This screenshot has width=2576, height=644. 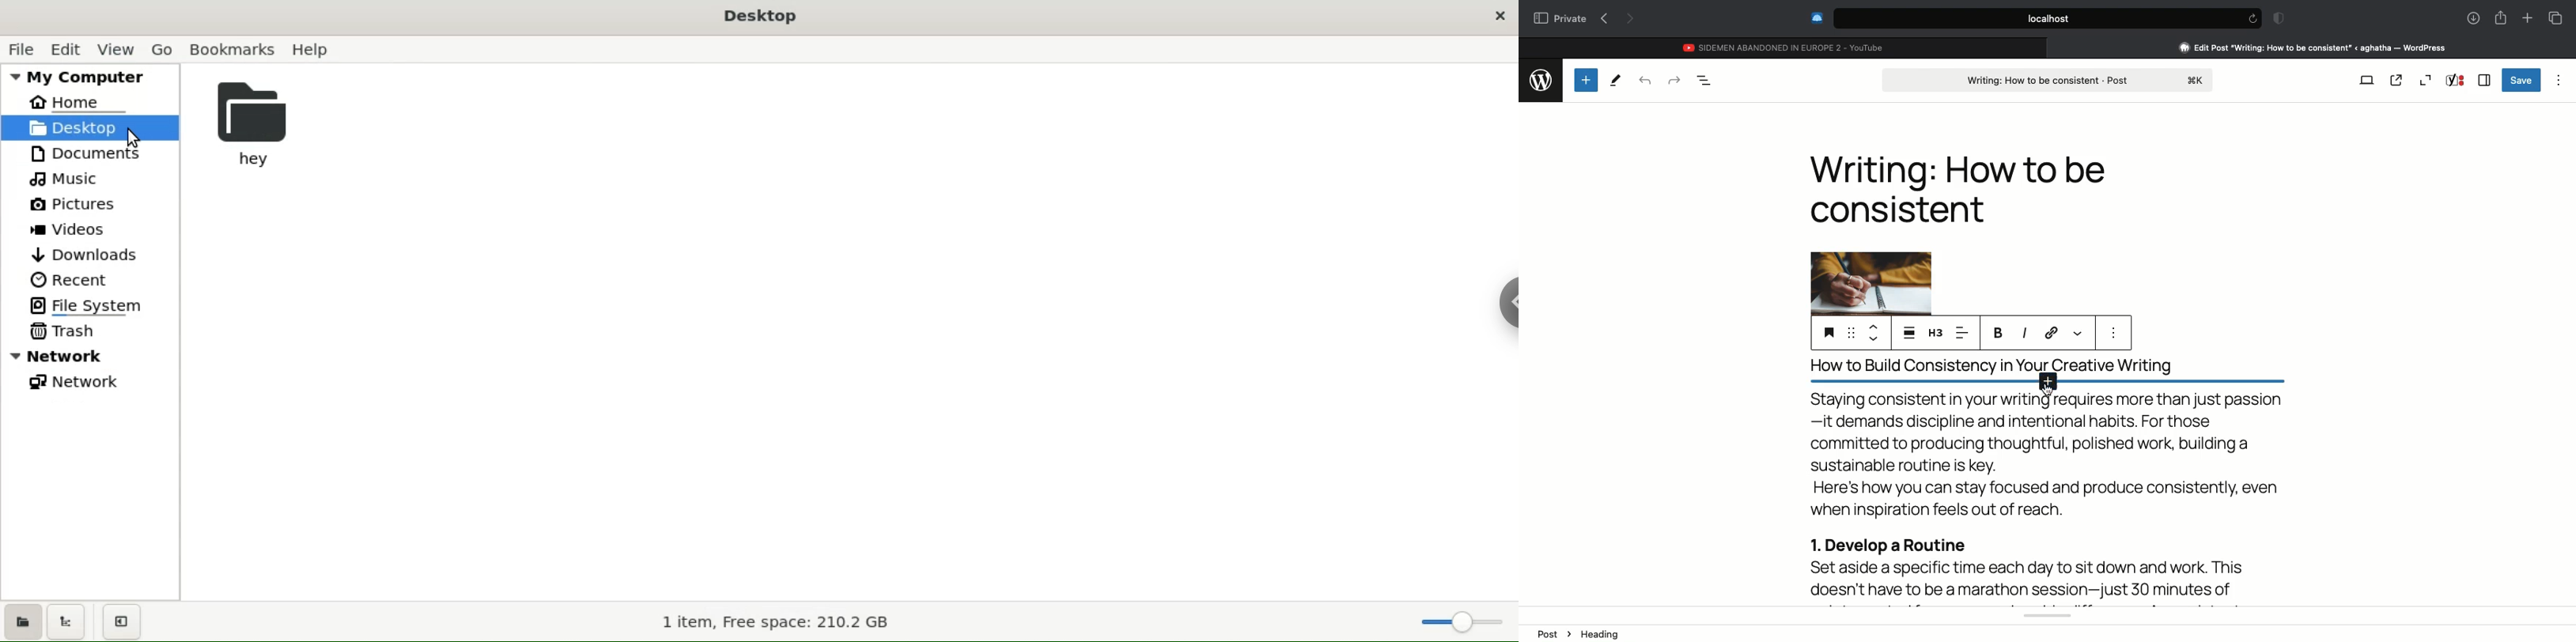 What do you see at coordinates (2425, 80) in the screenshot?
I see `Zoom out` at bounding box center [2425, 80].